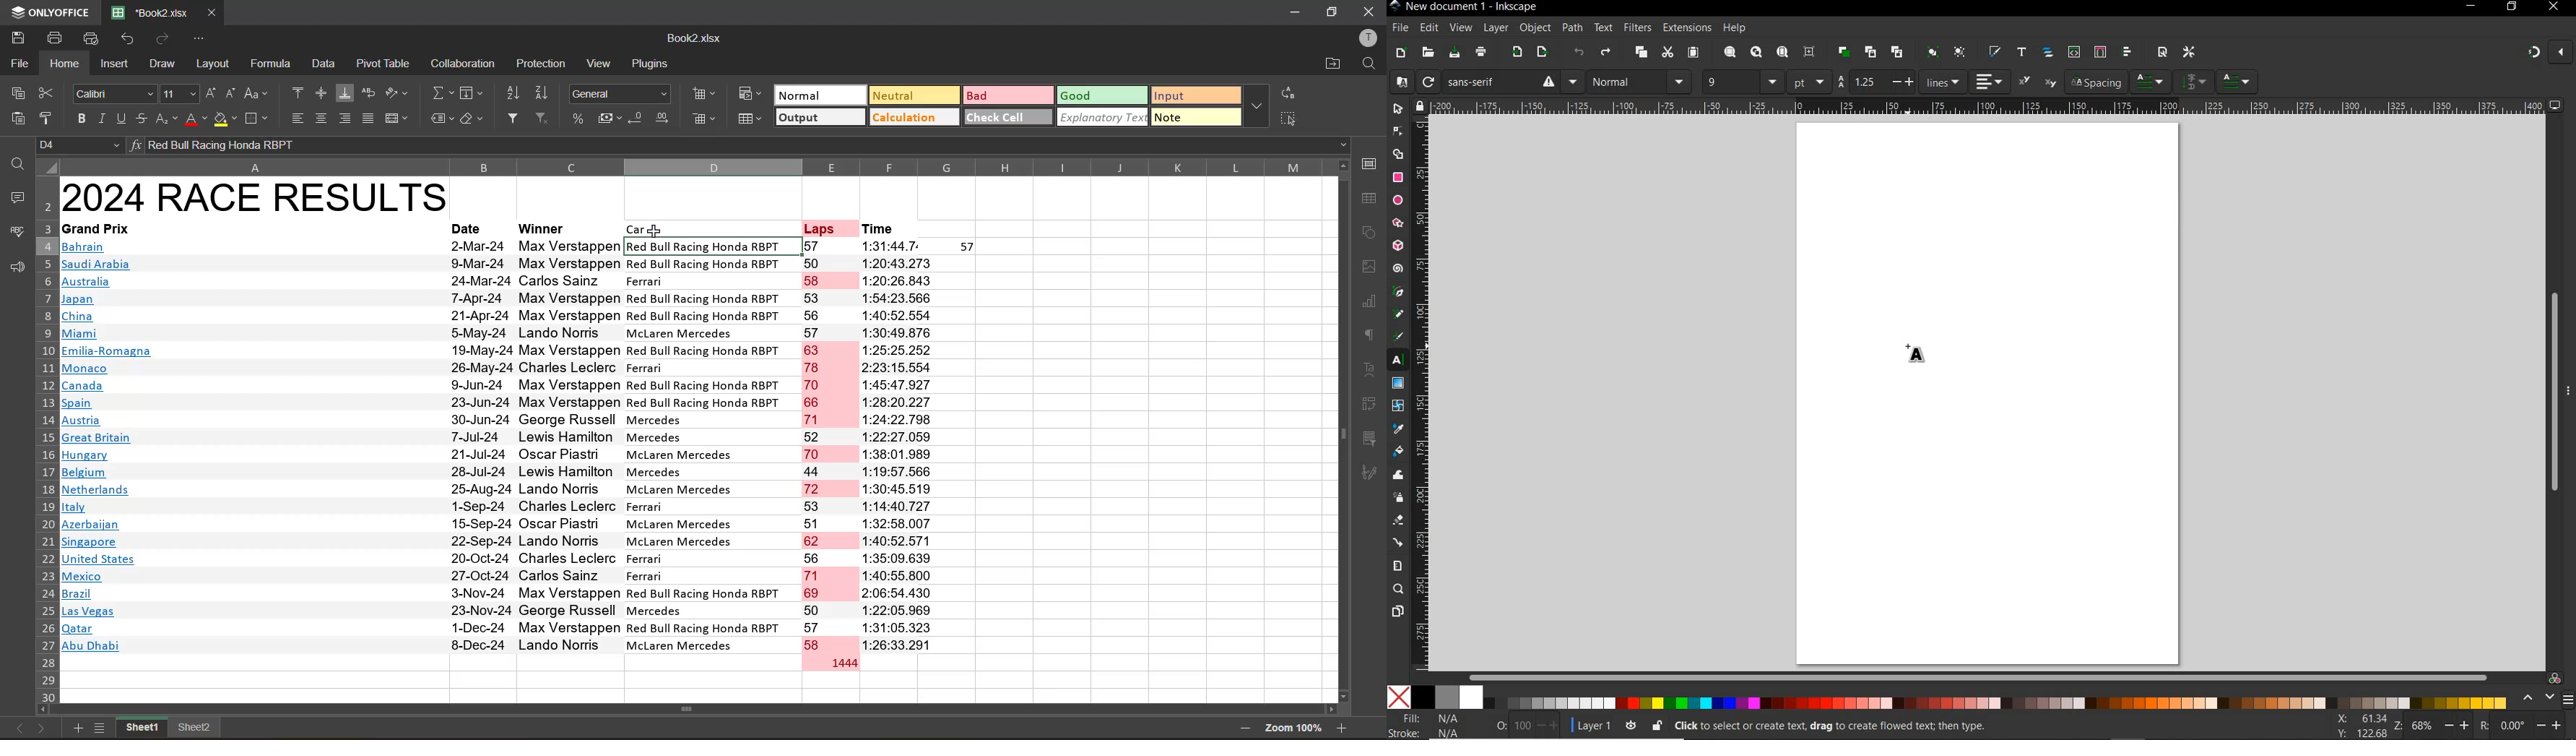 This screenshot has width=2576, height=756. I want to click on select all, so click(1293, 119).